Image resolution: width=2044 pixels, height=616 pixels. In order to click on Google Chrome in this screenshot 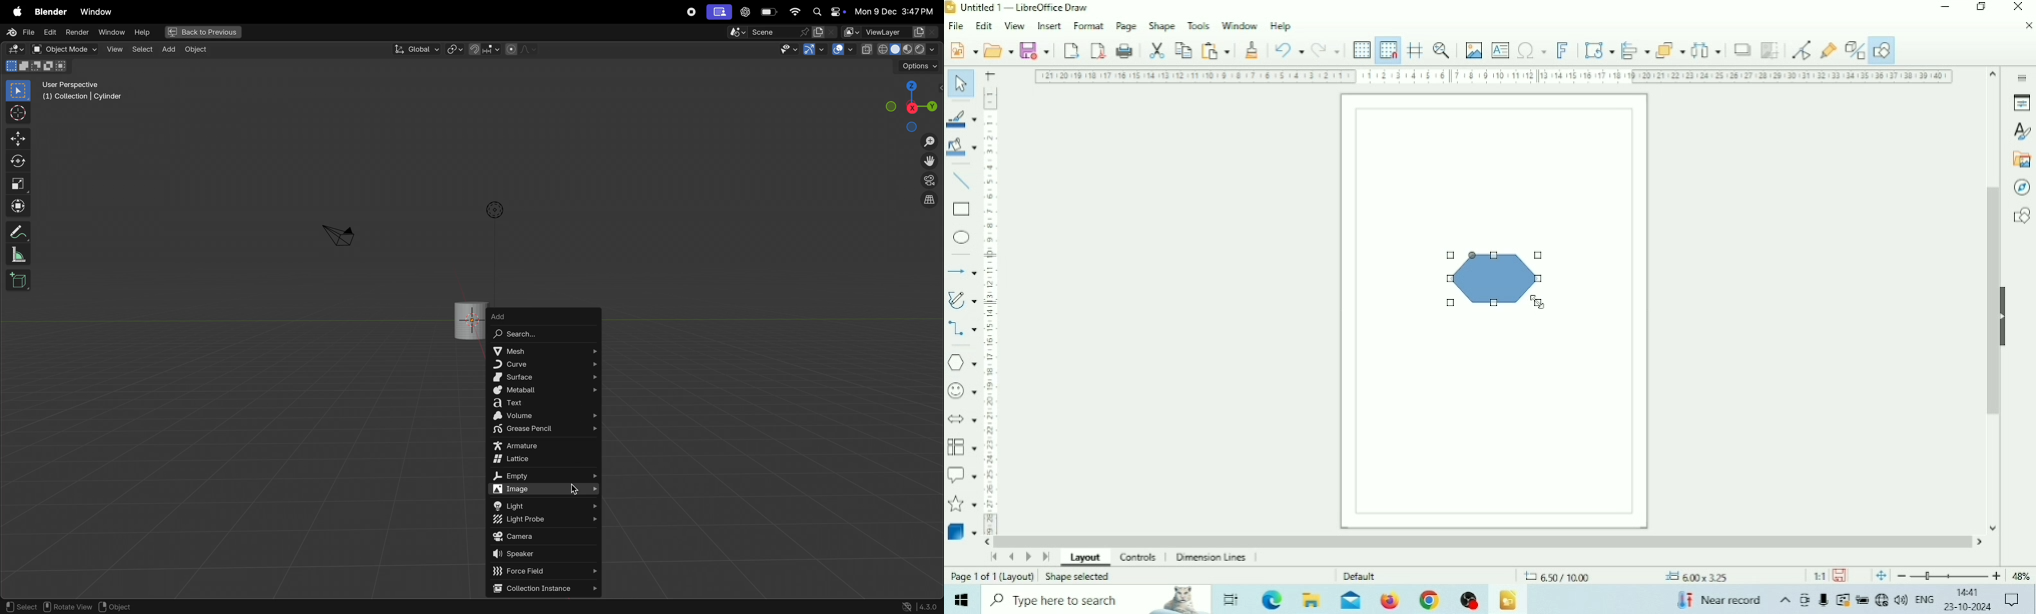, I will do `click(1428, 600)`.